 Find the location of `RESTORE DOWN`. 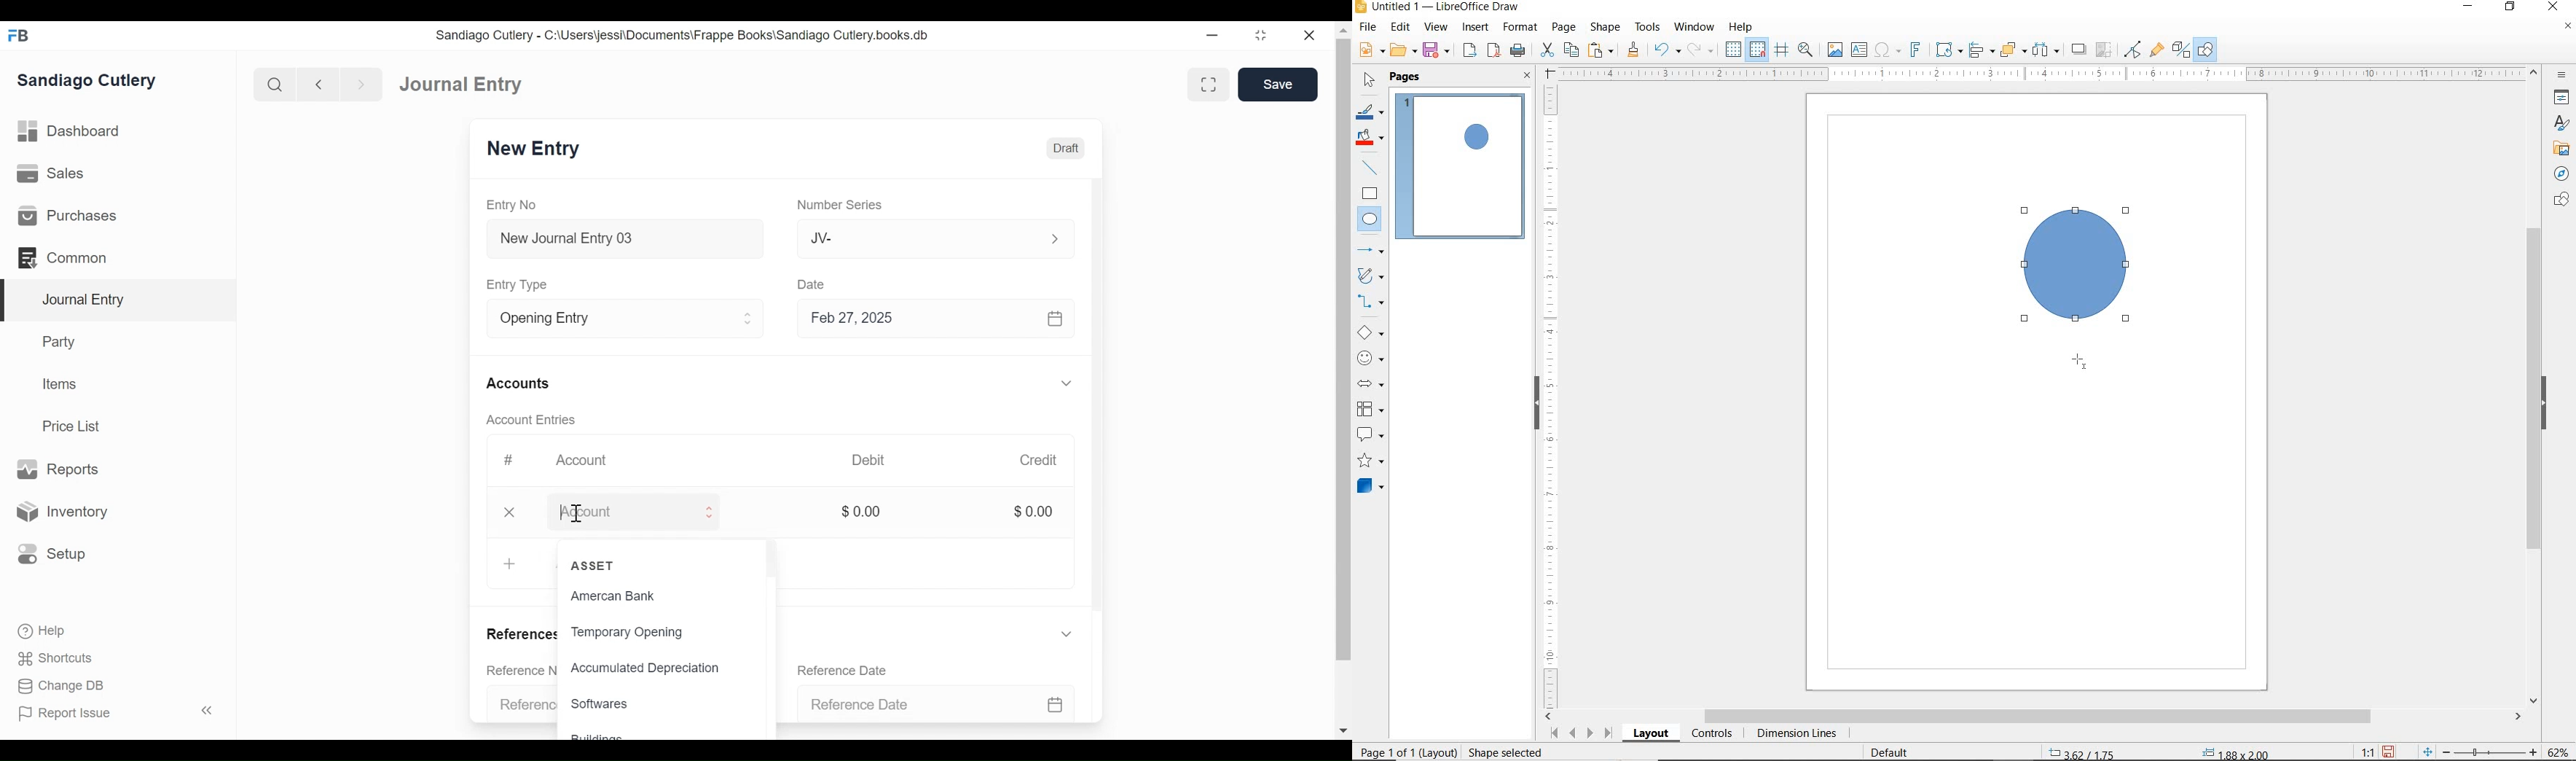

RESTORE DOWN is located at coordinates (2510, 7).